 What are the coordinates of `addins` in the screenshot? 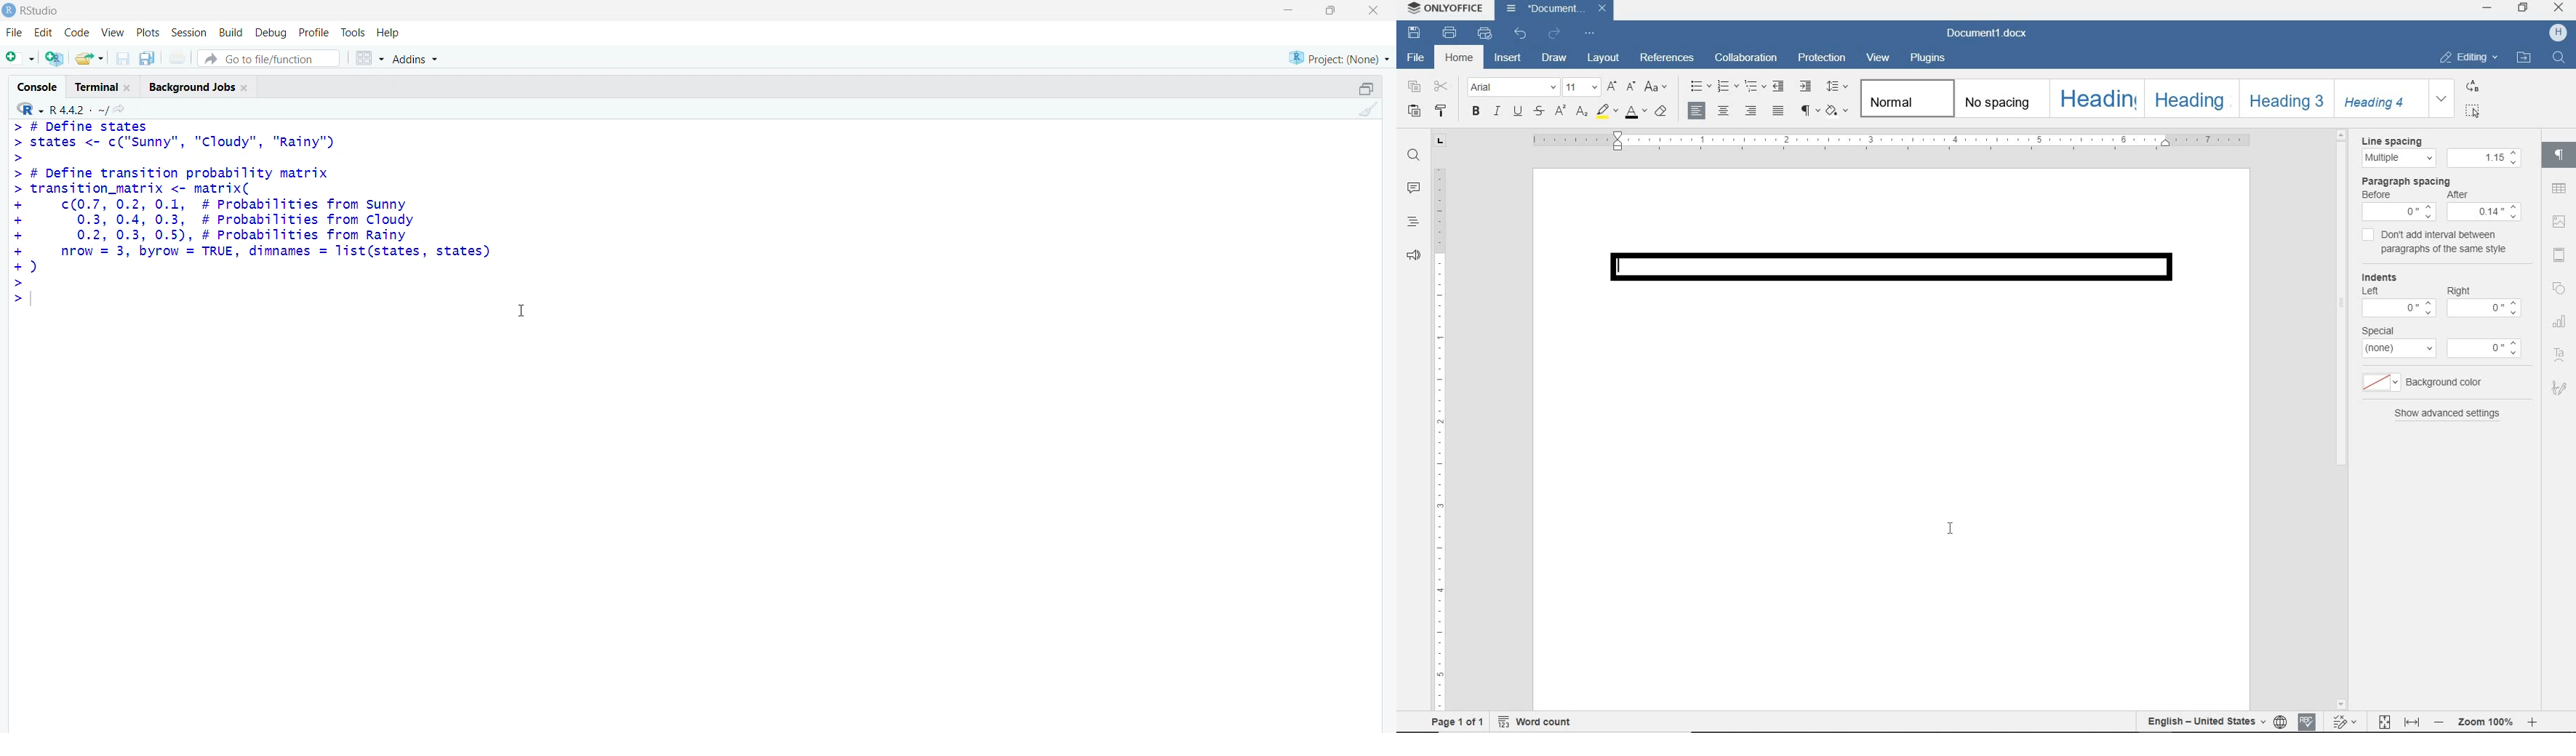 It's located at (418, 59).